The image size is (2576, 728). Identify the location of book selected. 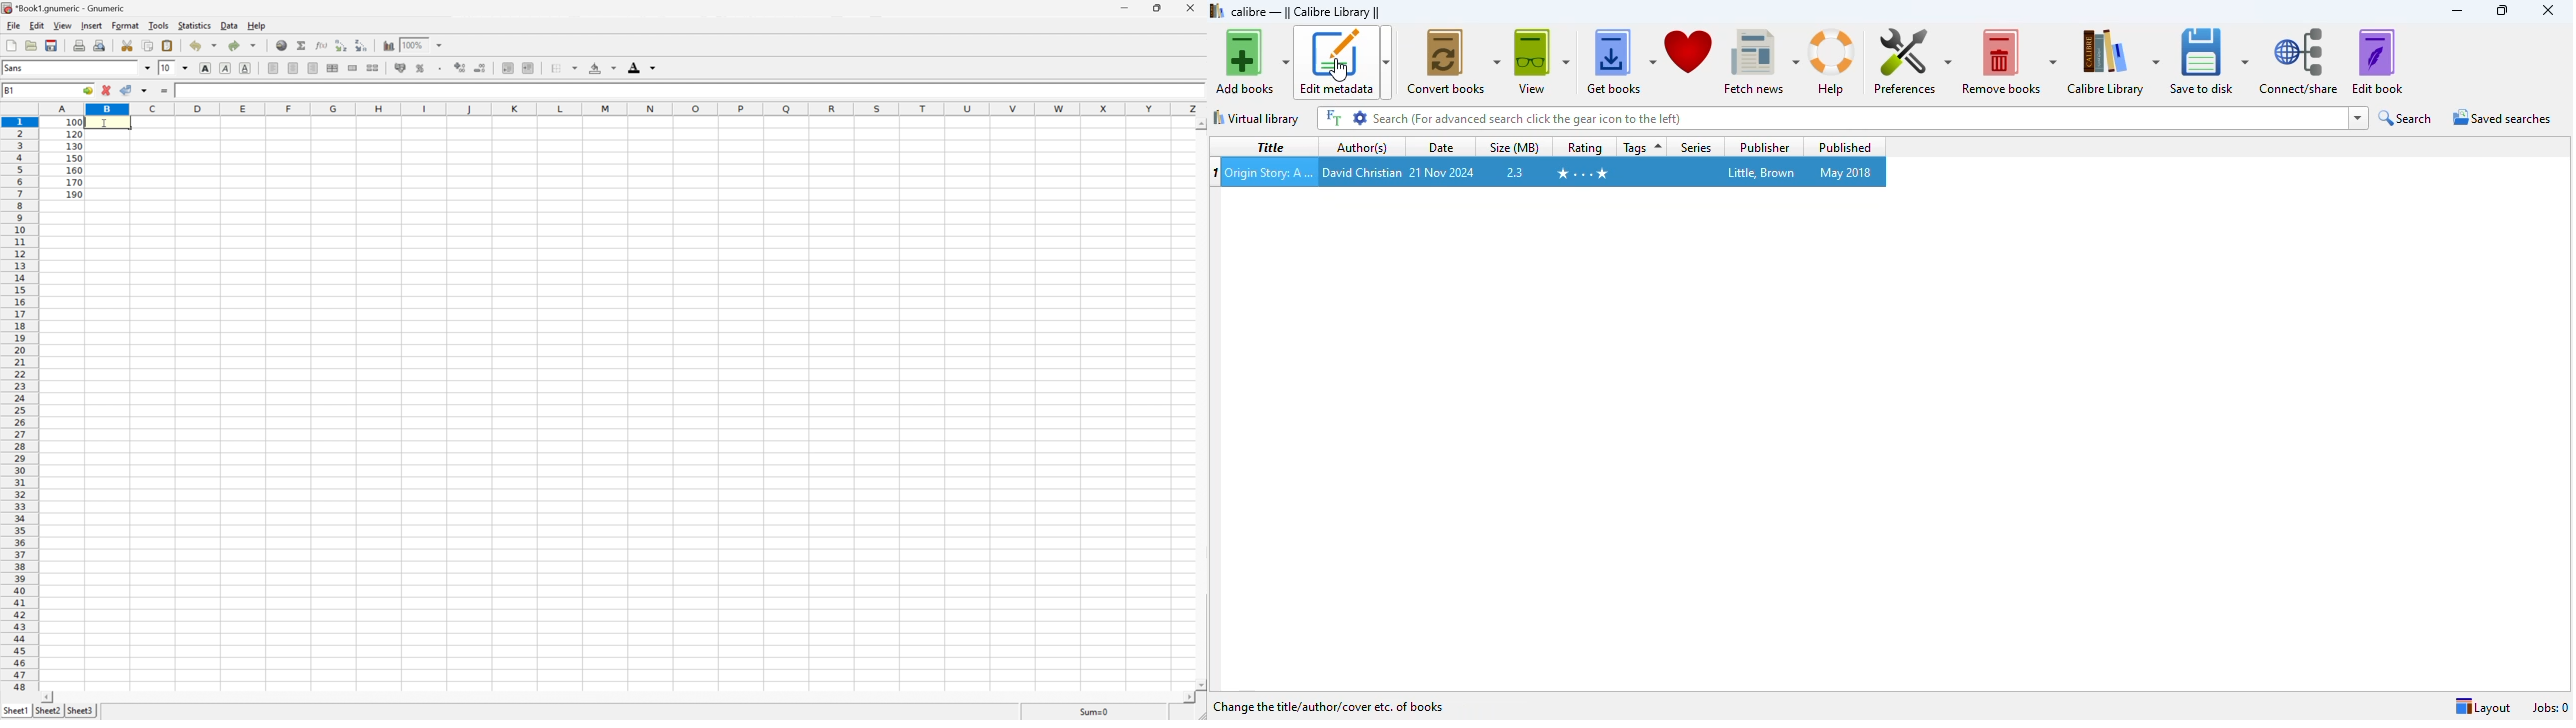
(1554, 173).